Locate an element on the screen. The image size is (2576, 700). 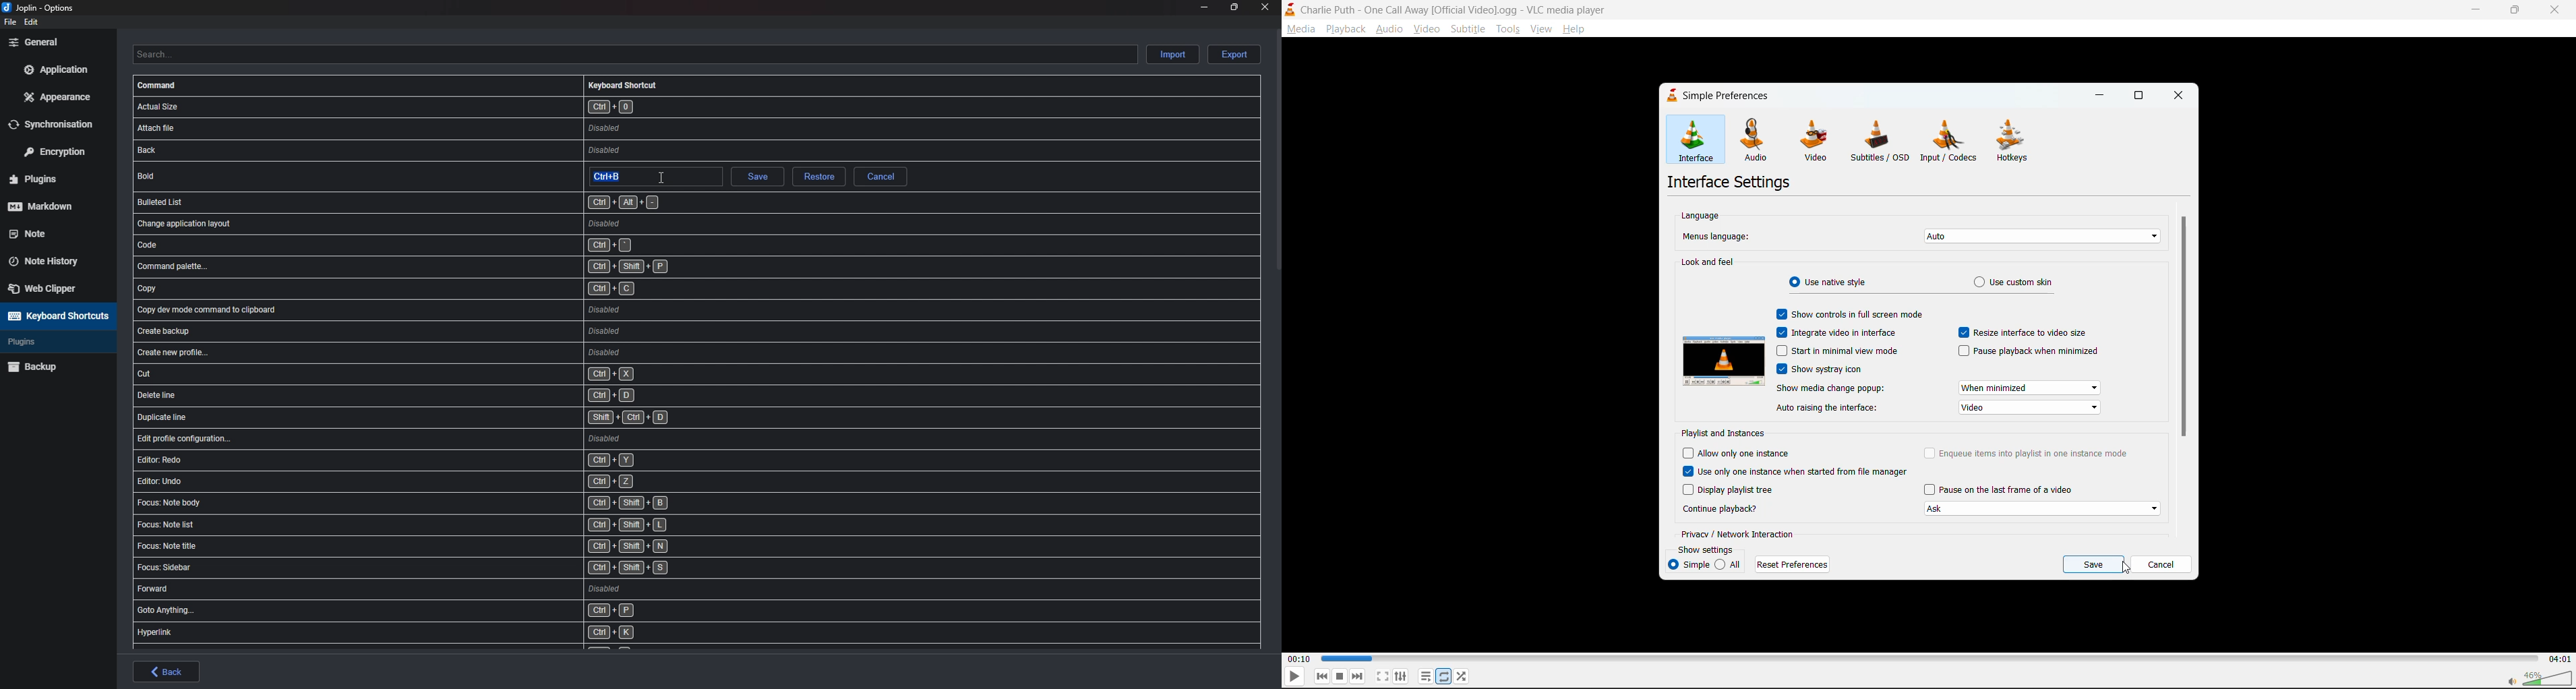
shortcut is located at coordinates (454, 374).